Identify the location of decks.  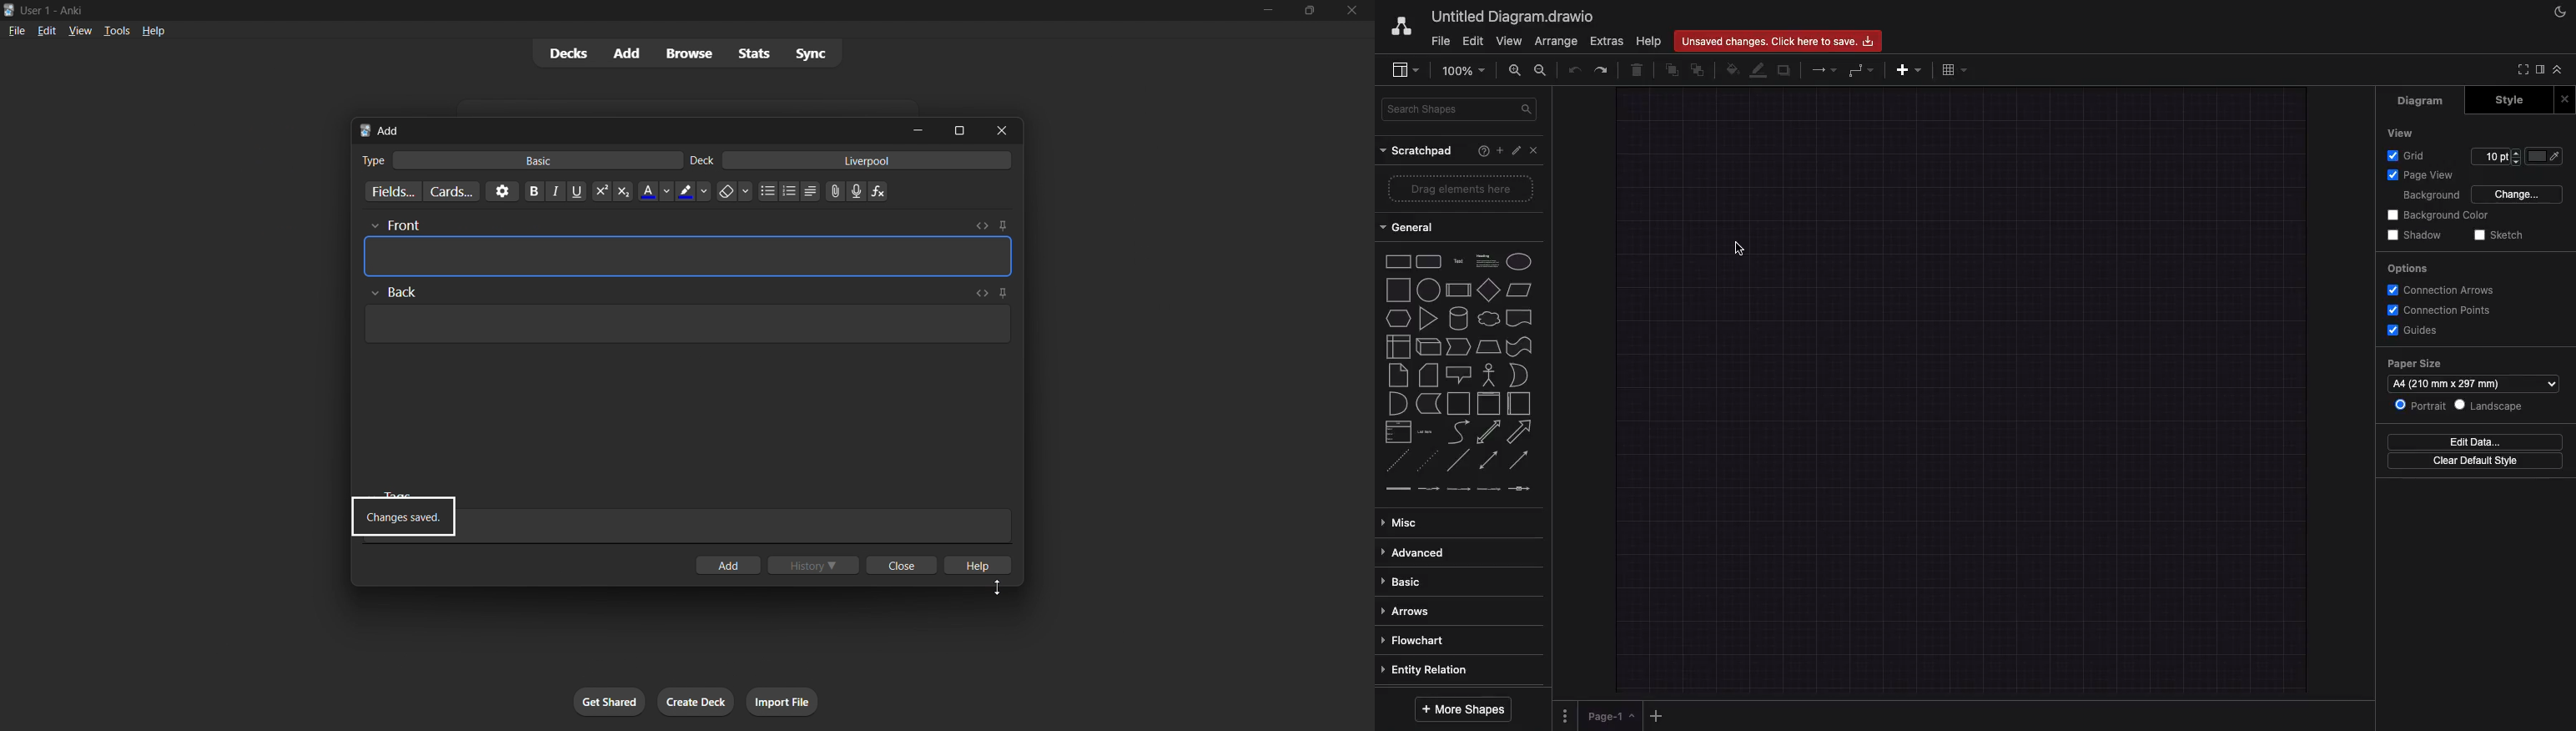
(569, 54).